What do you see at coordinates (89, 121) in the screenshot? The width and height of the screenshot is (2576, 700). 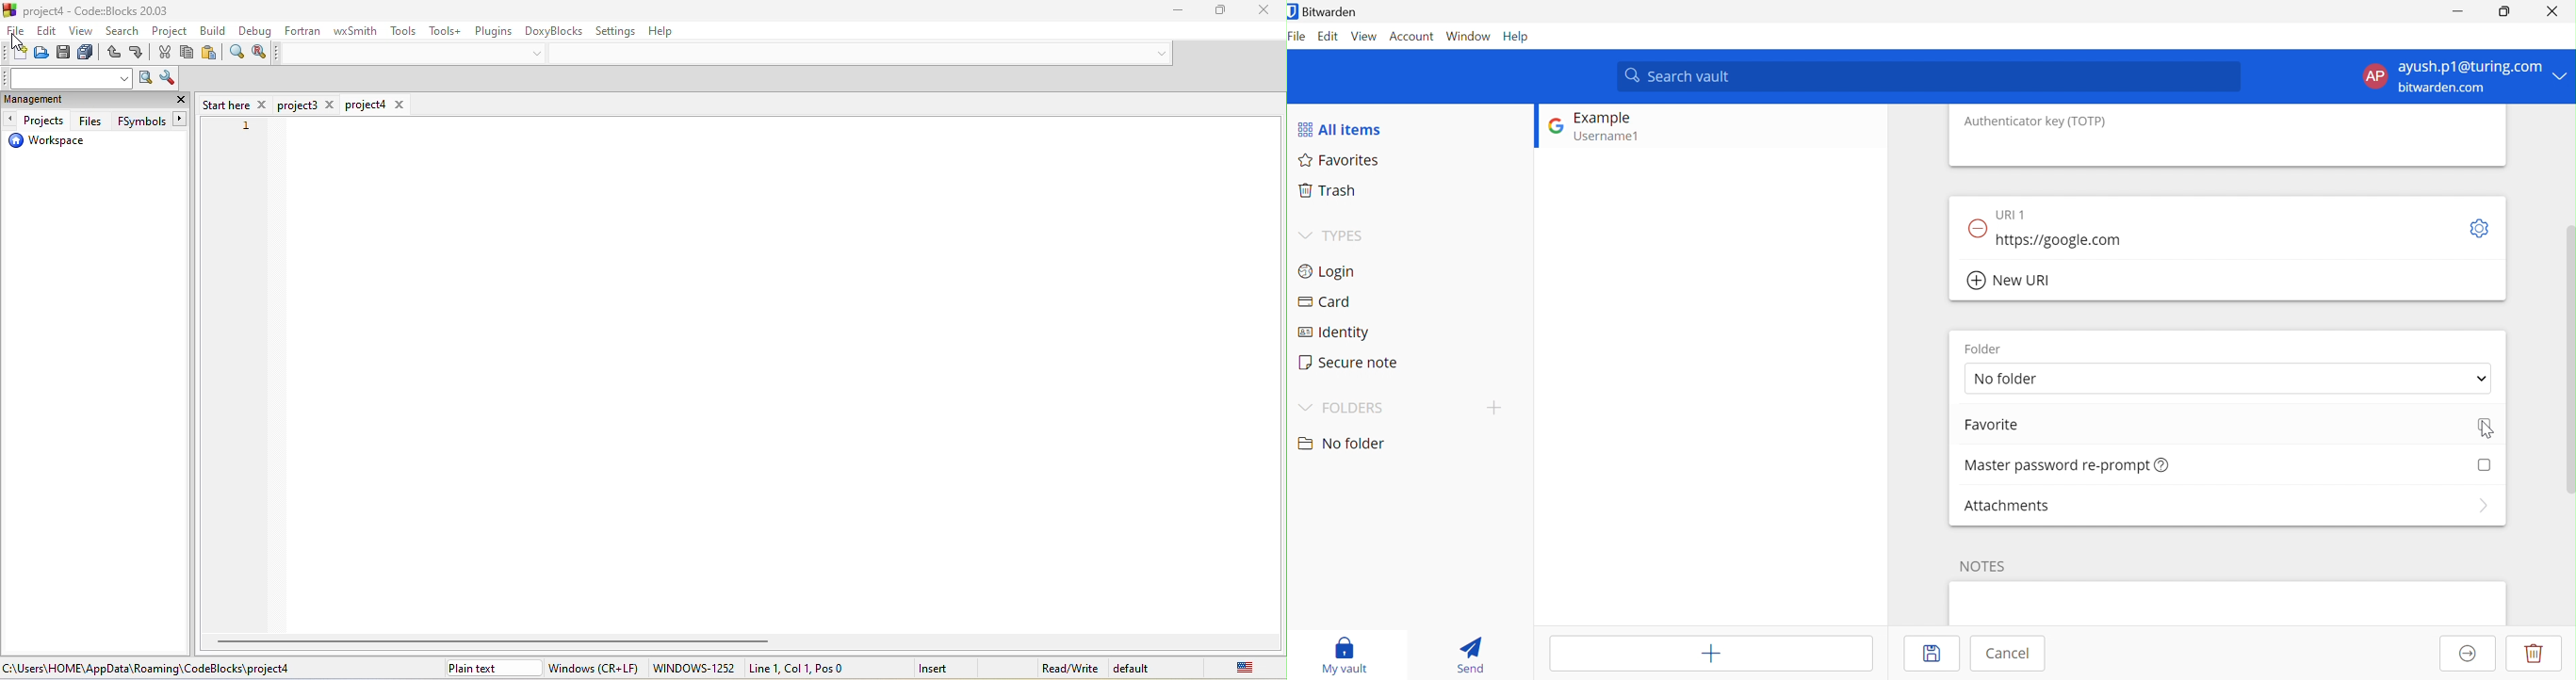 I see `files` at bounding box center [89, 121].